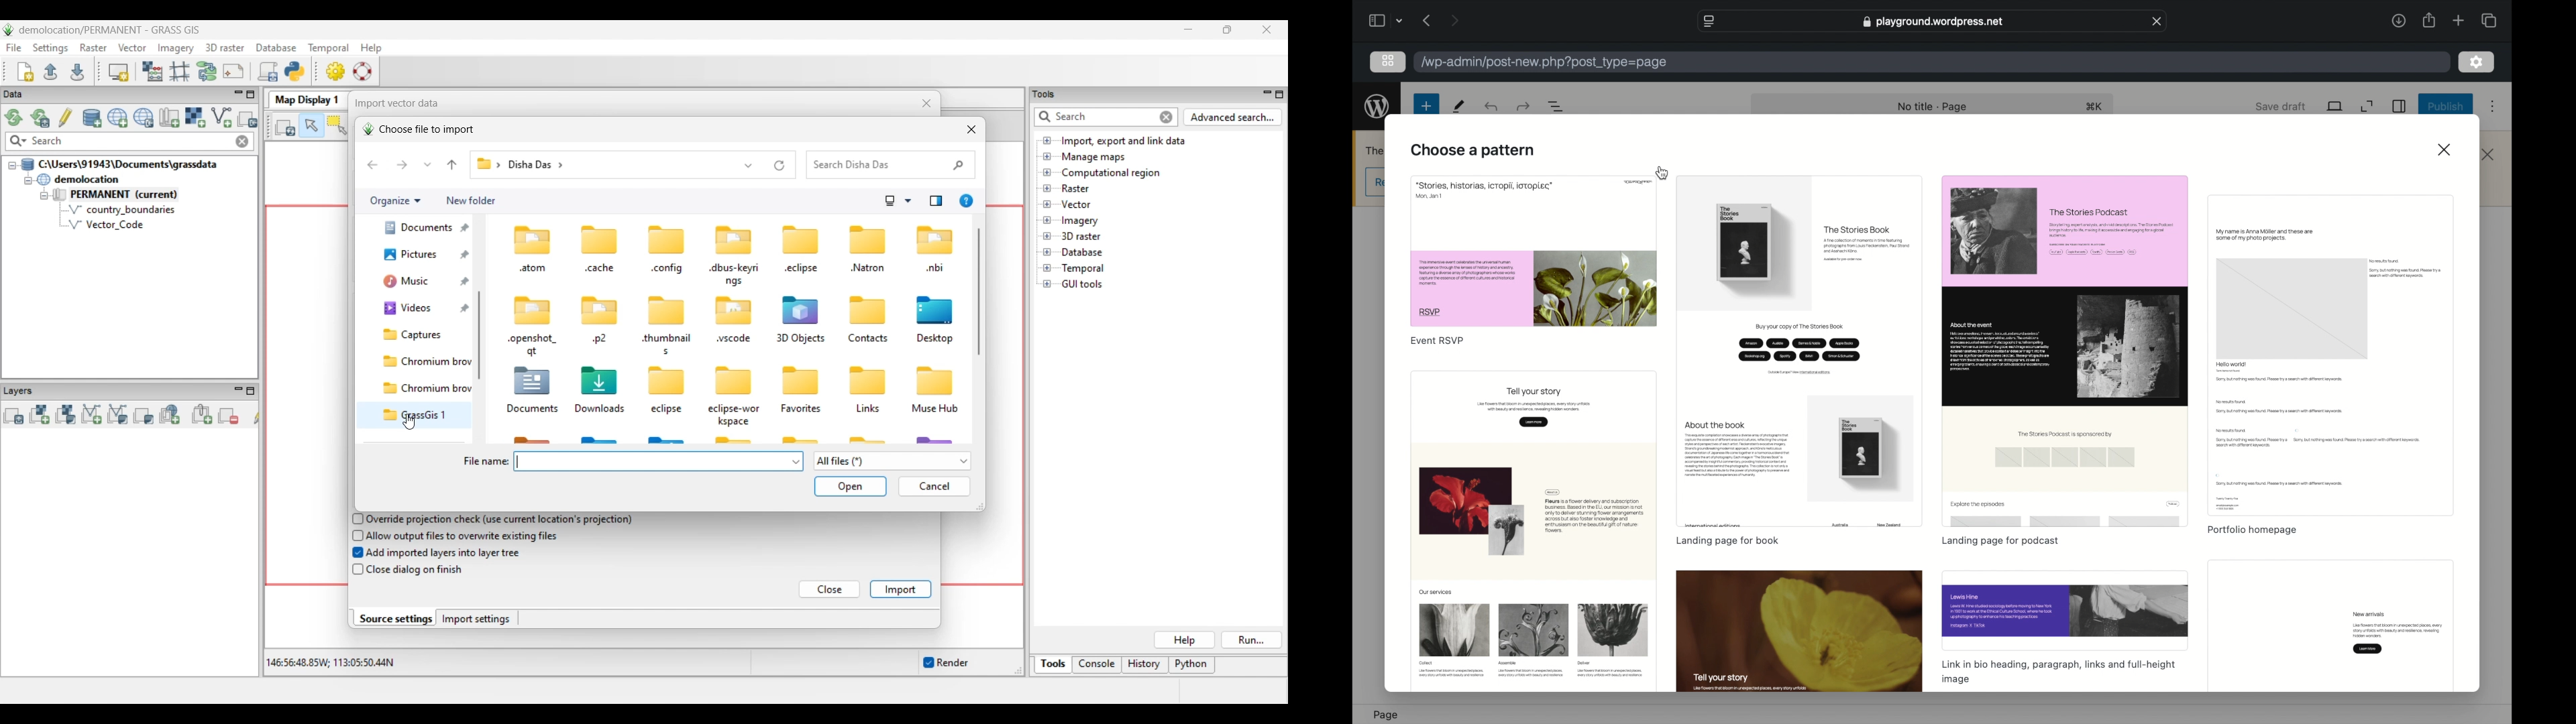 The image size is (2576, 728). I want to click on next page, so click(1456, 19).